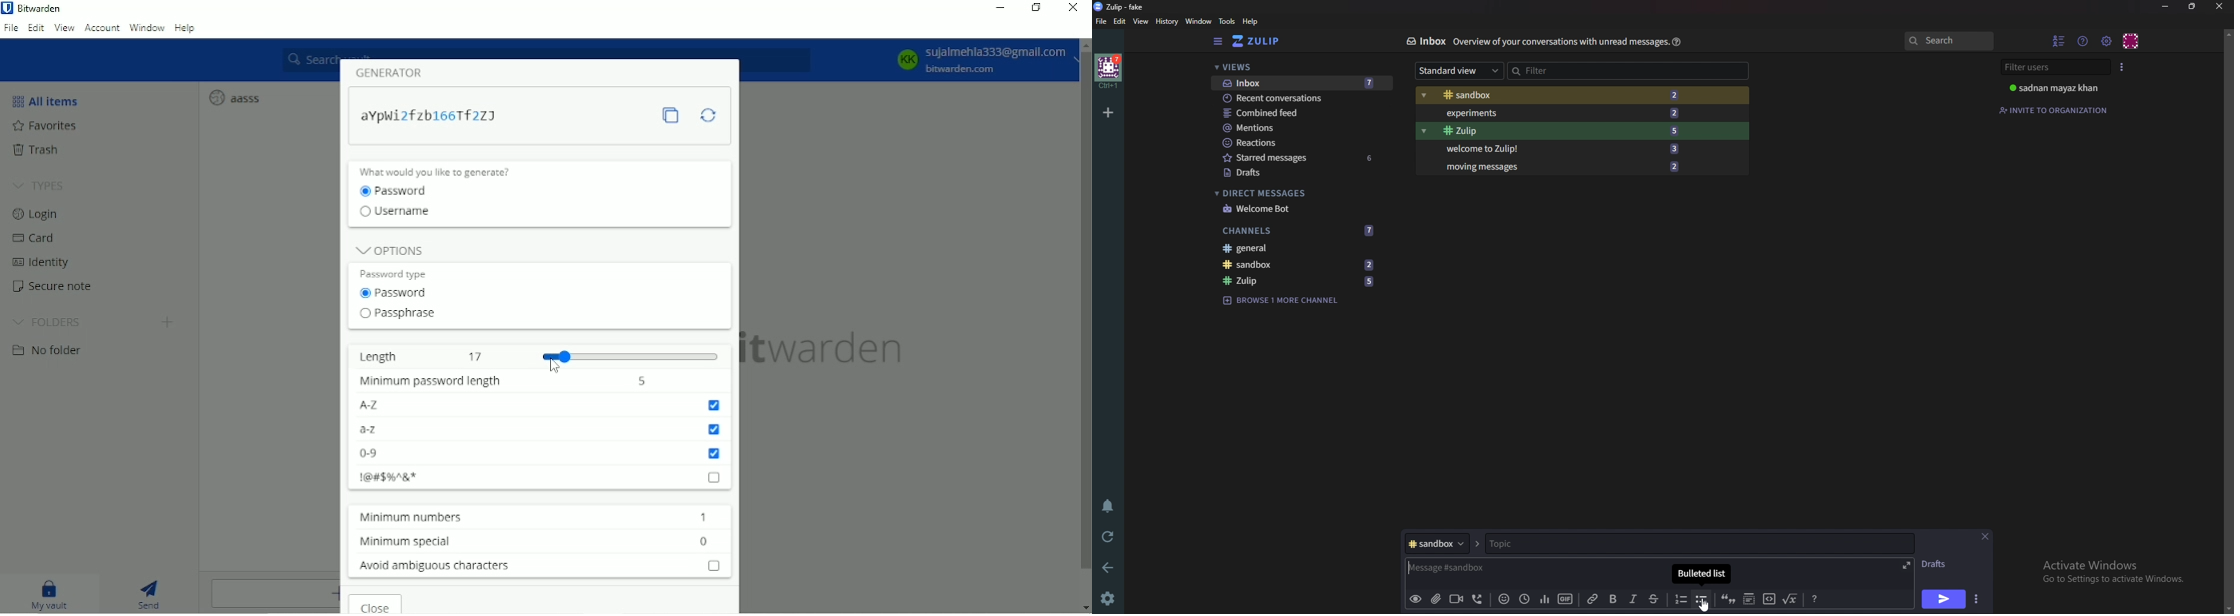 Image resolution: width=2240 pixels, height=616 pixels. I want to click on Mentions, so click(1301, 128).